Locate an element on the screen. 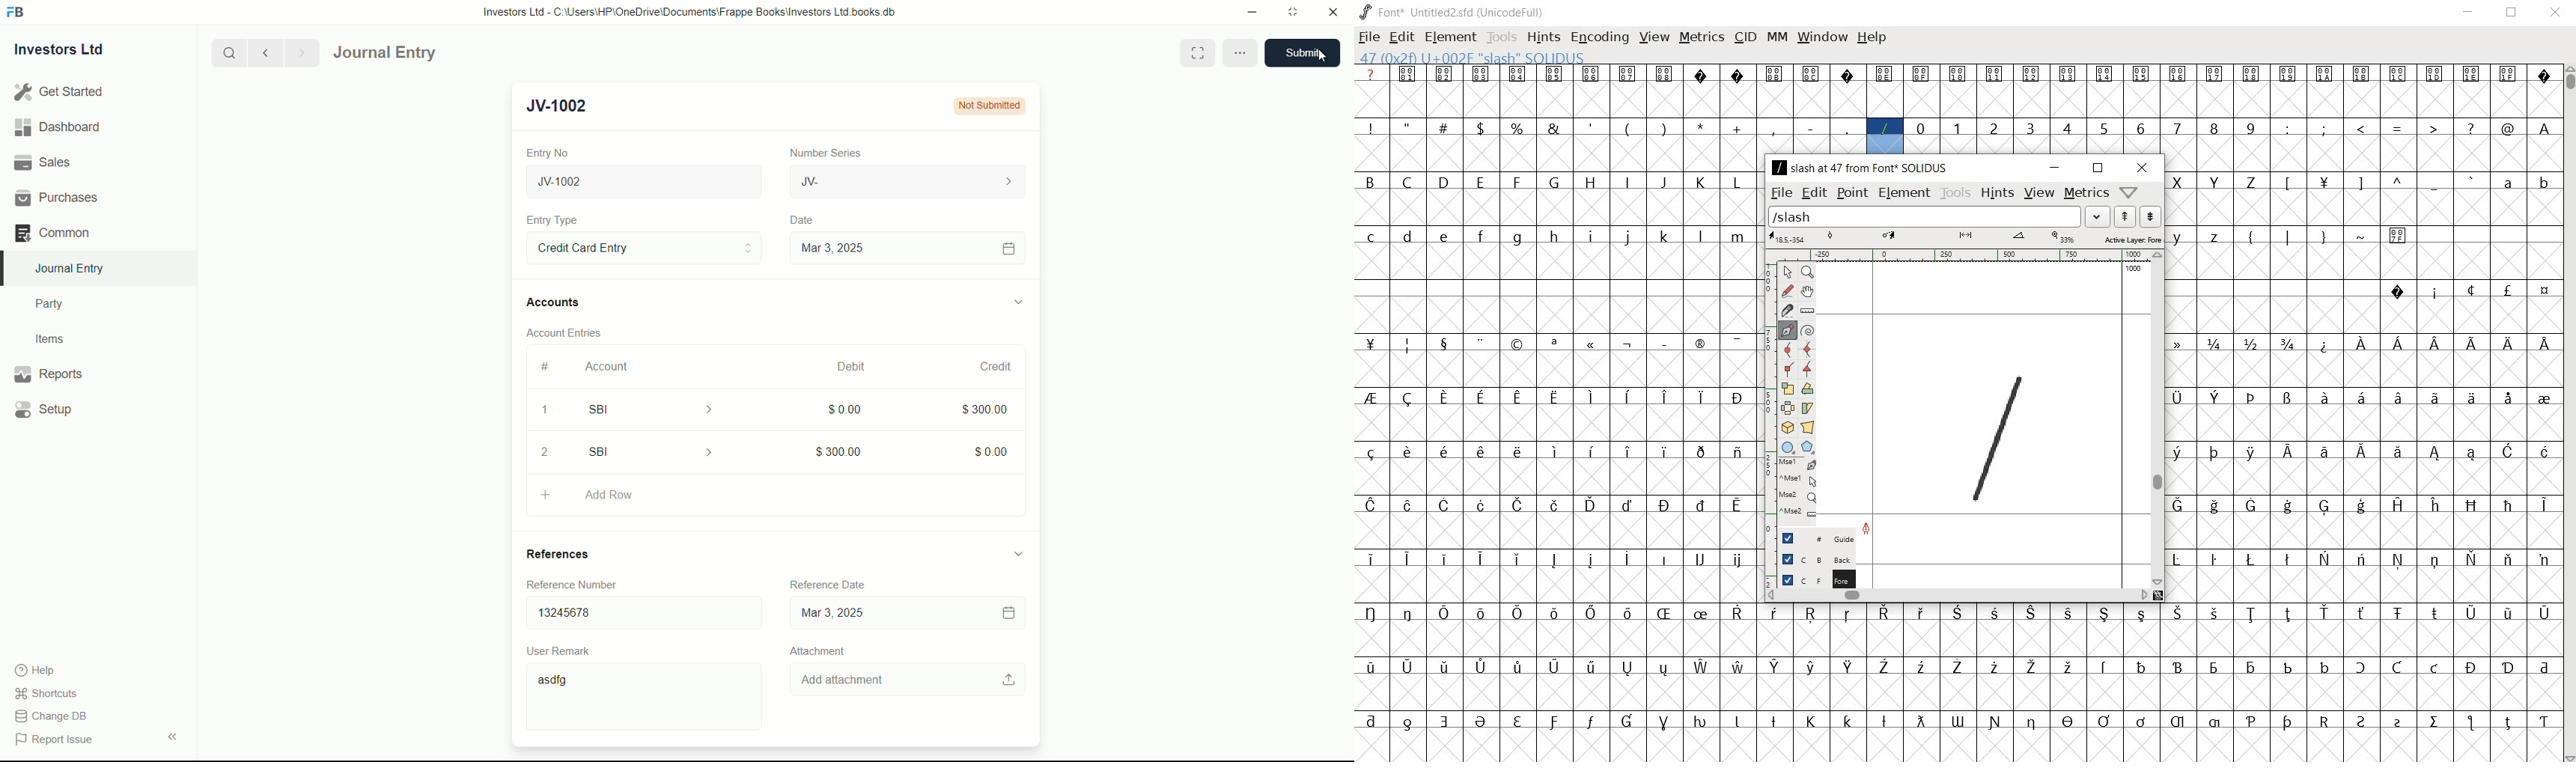 The image size is (2576, 784). numbers 0 -9  is located at coordinates (2089, 128).